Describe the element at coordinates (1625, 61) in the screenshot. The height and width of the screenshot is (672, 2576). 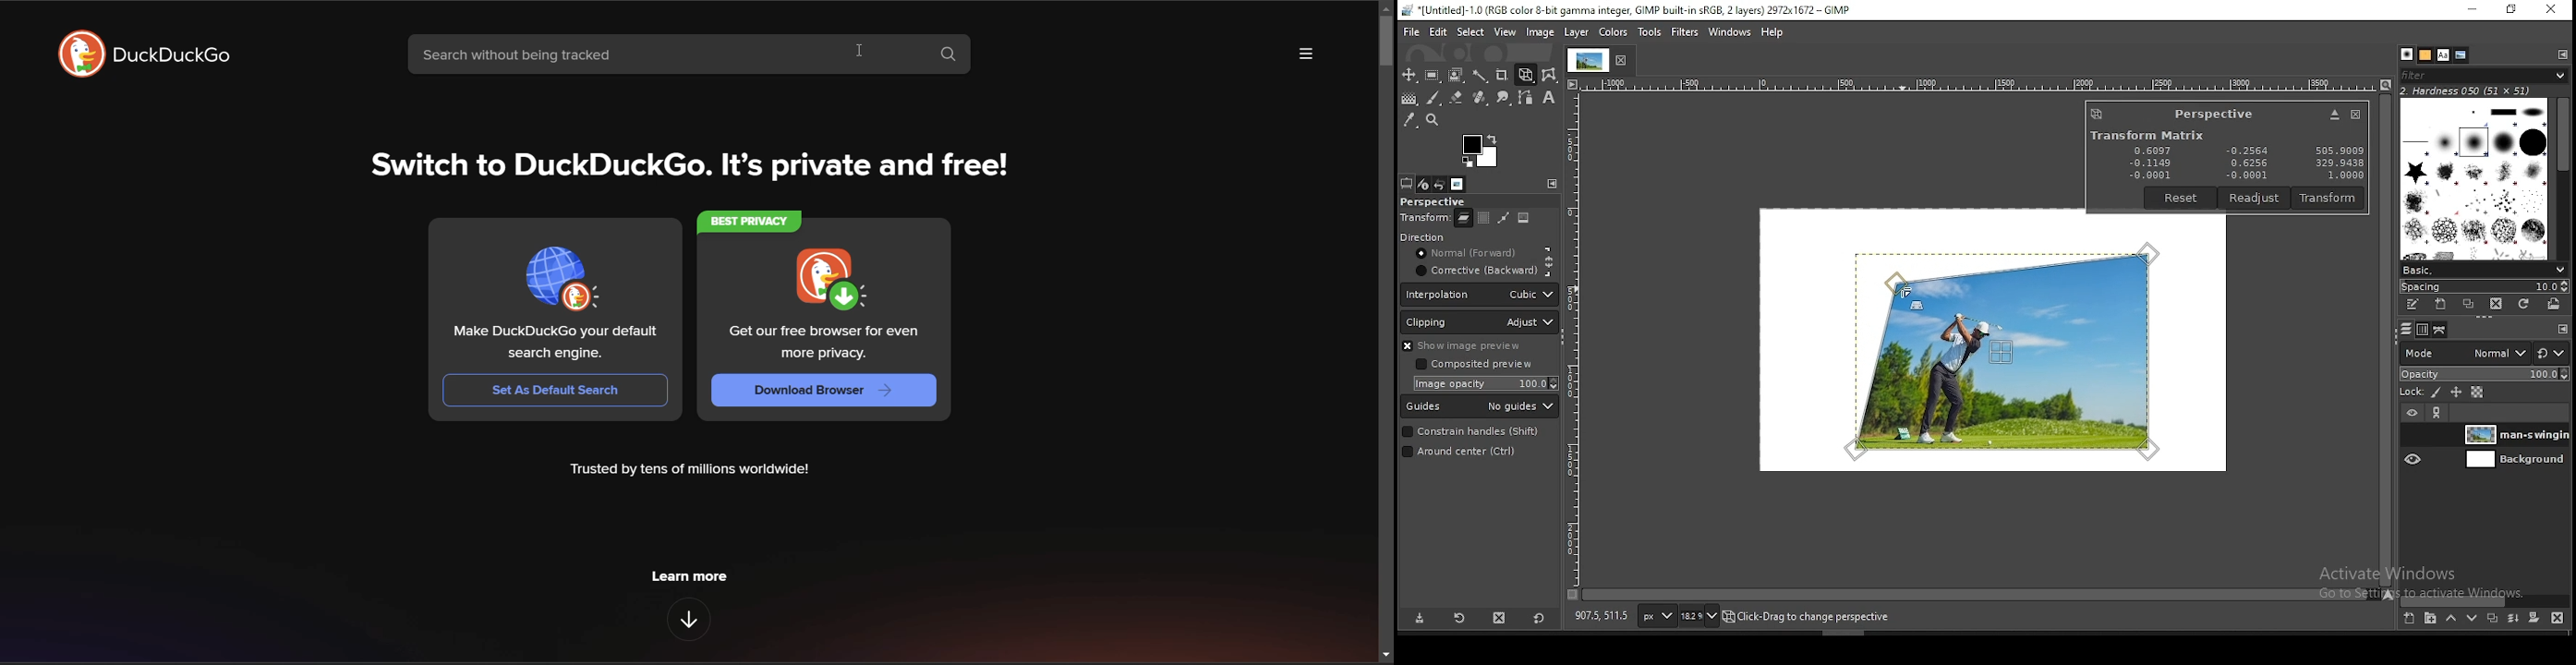
I see `close` at that location.